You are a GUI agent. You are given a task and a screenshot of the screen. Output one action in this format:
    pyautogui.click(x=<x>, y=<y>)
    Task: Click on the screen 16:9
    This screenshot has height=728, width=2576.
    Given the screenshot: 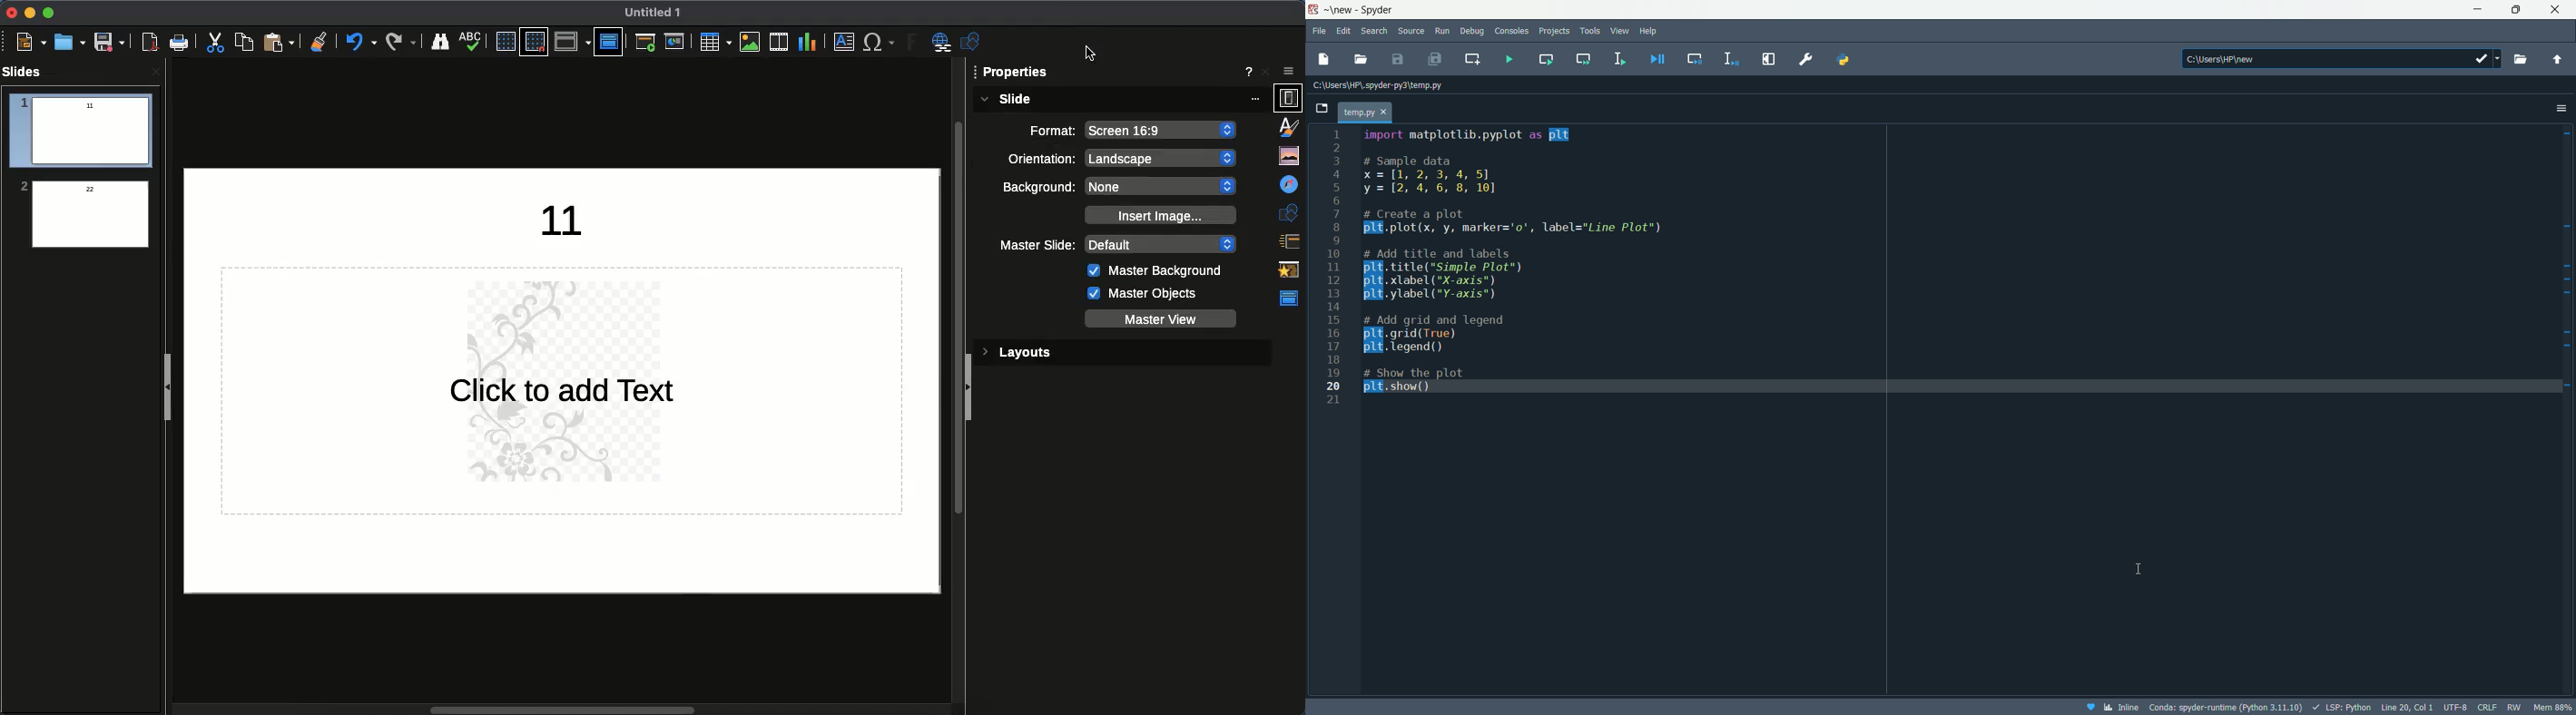 What is the action you would take?
    pyautogui.click(x=1165, y=130)
    